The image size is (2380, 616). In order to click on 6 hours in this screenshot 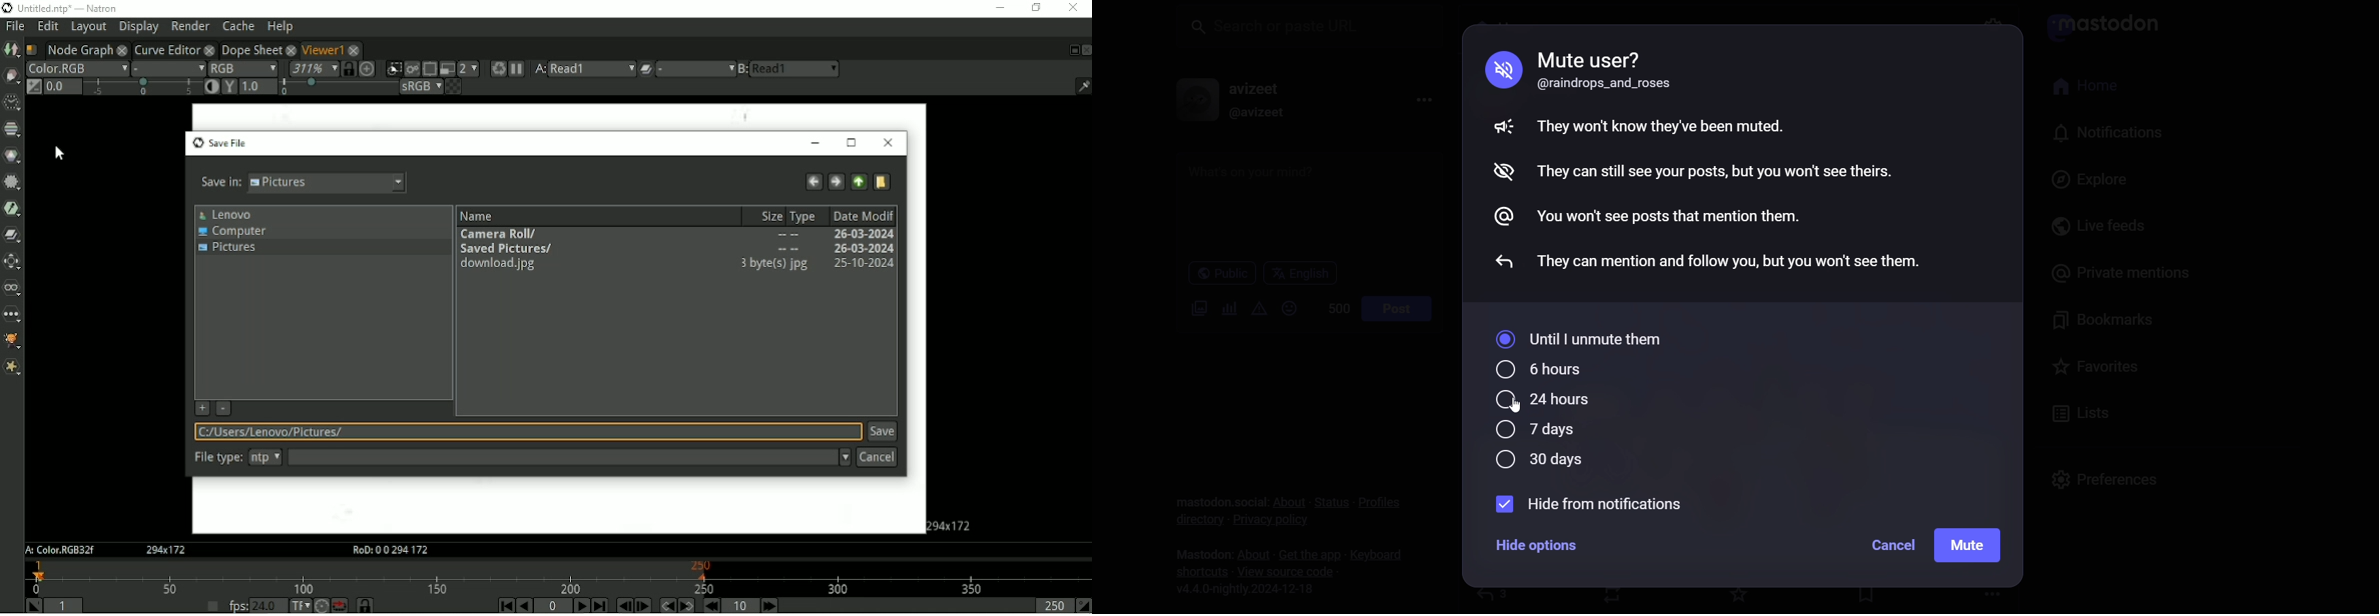, I will do `click(1541, 368)`.